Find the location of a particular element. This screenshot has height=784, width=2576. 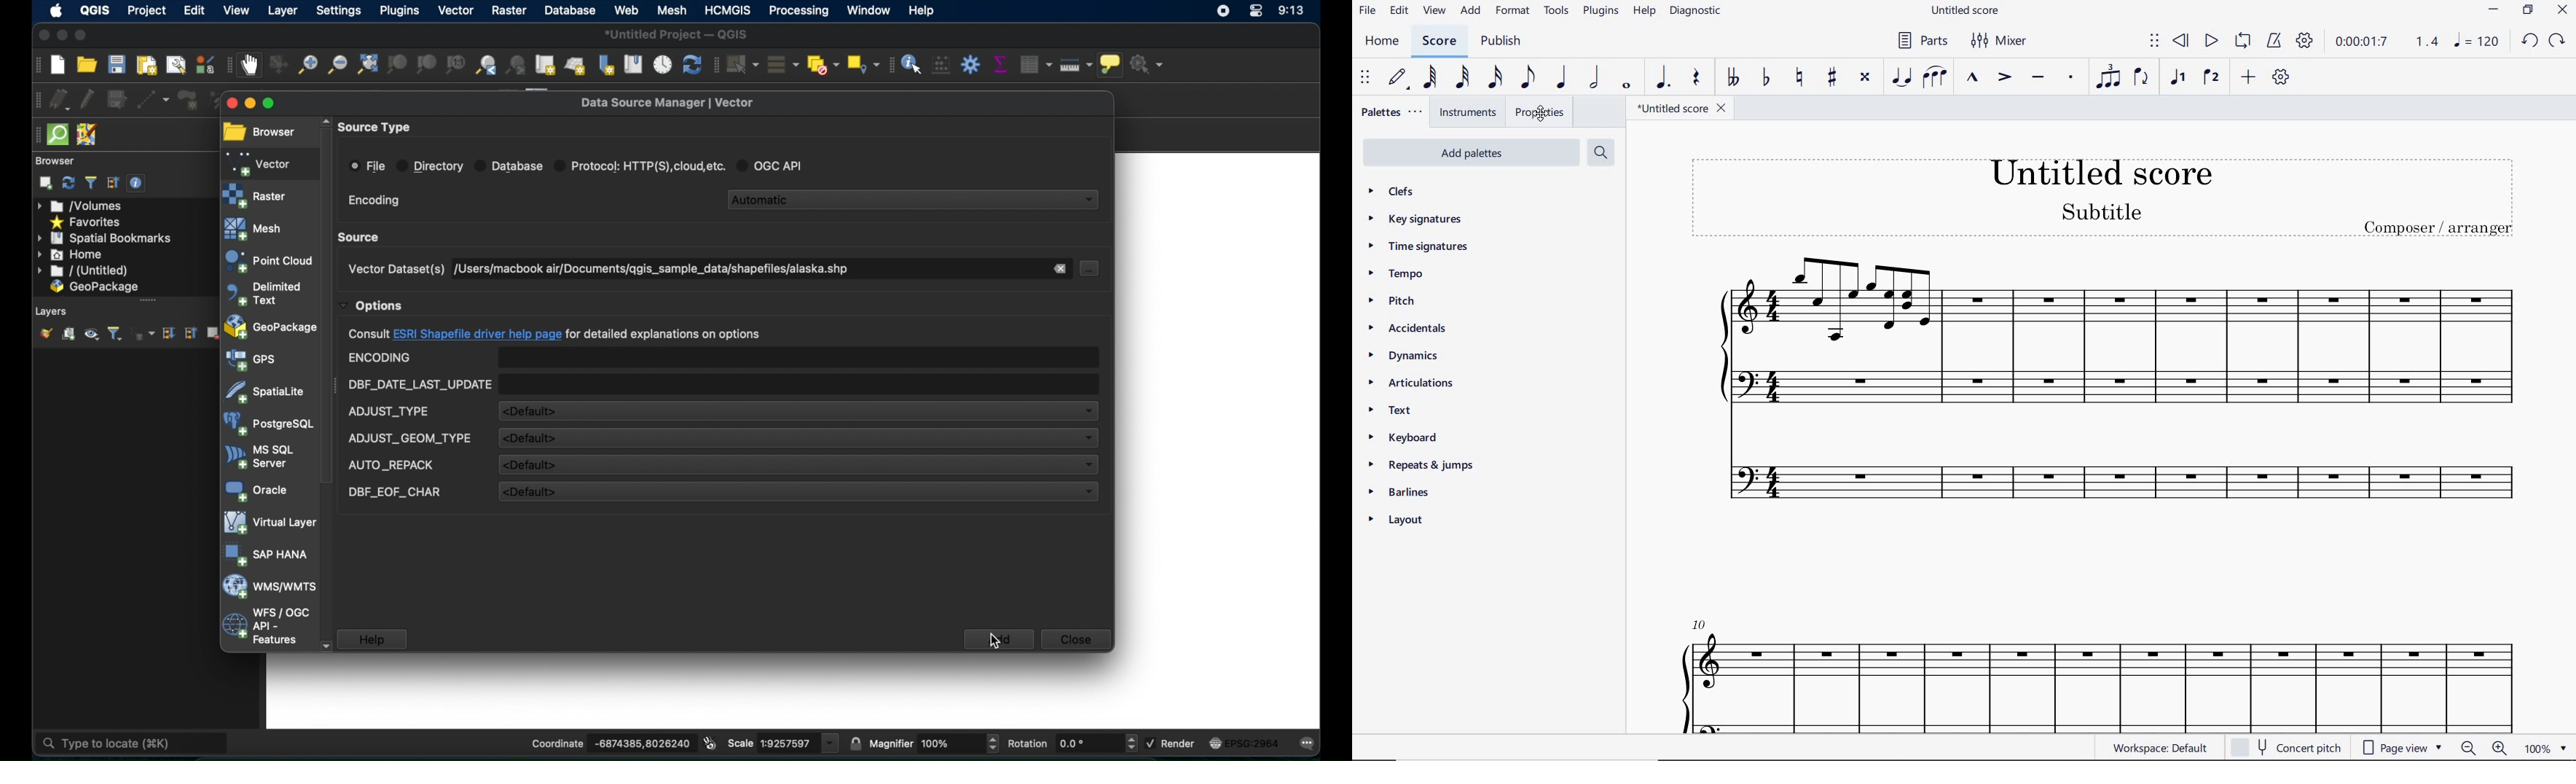

expand all is located at coordinates (168, 333).